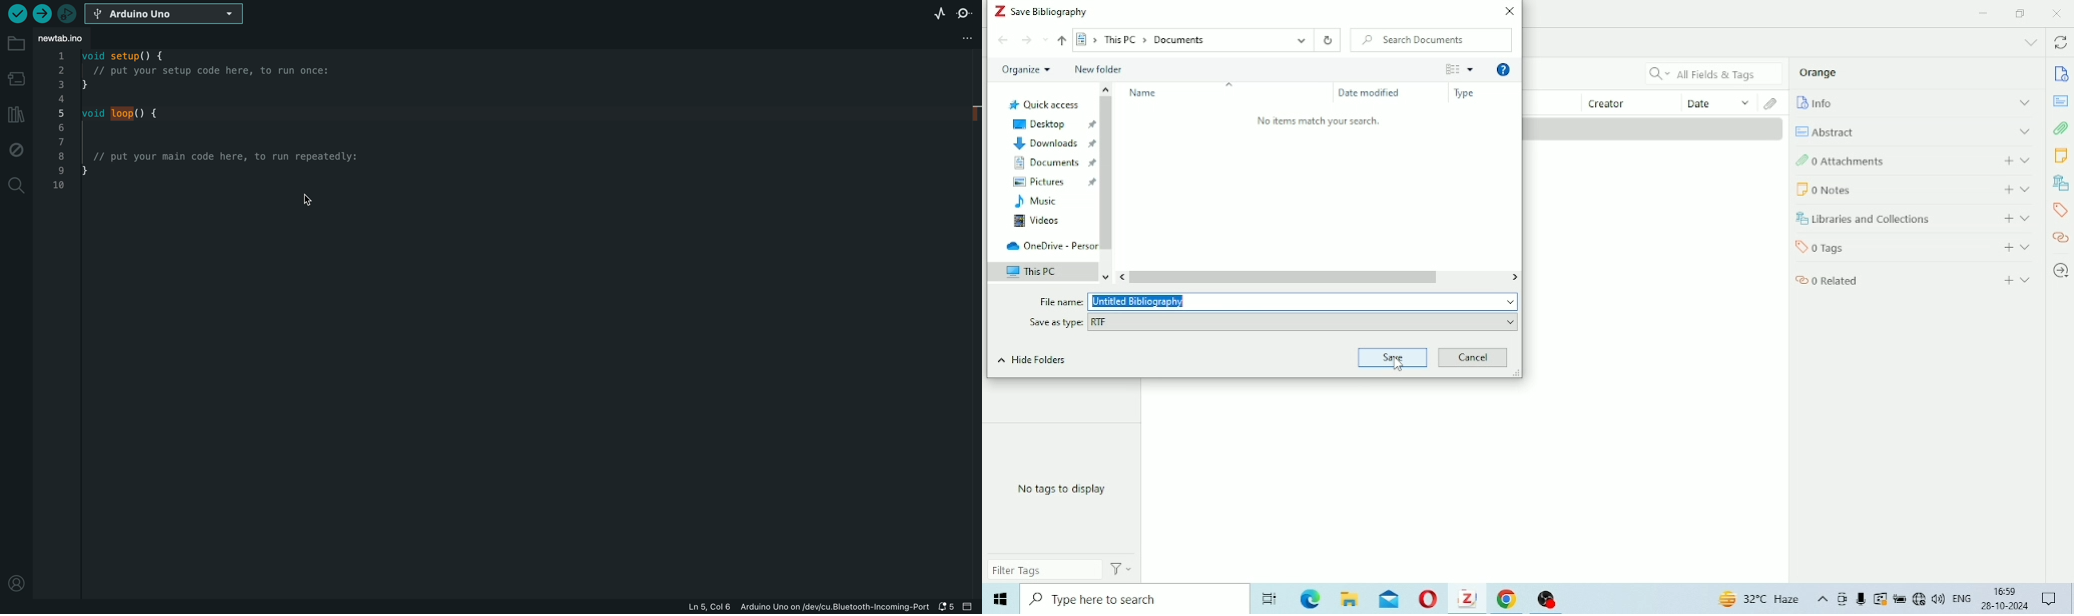 Image resolution: width=2100 pixels, height=616 pixels. What do you see at coordinates (999, 599) in the screenshot?
I see `Microsoft Edge` at bounding box center [999, 599].